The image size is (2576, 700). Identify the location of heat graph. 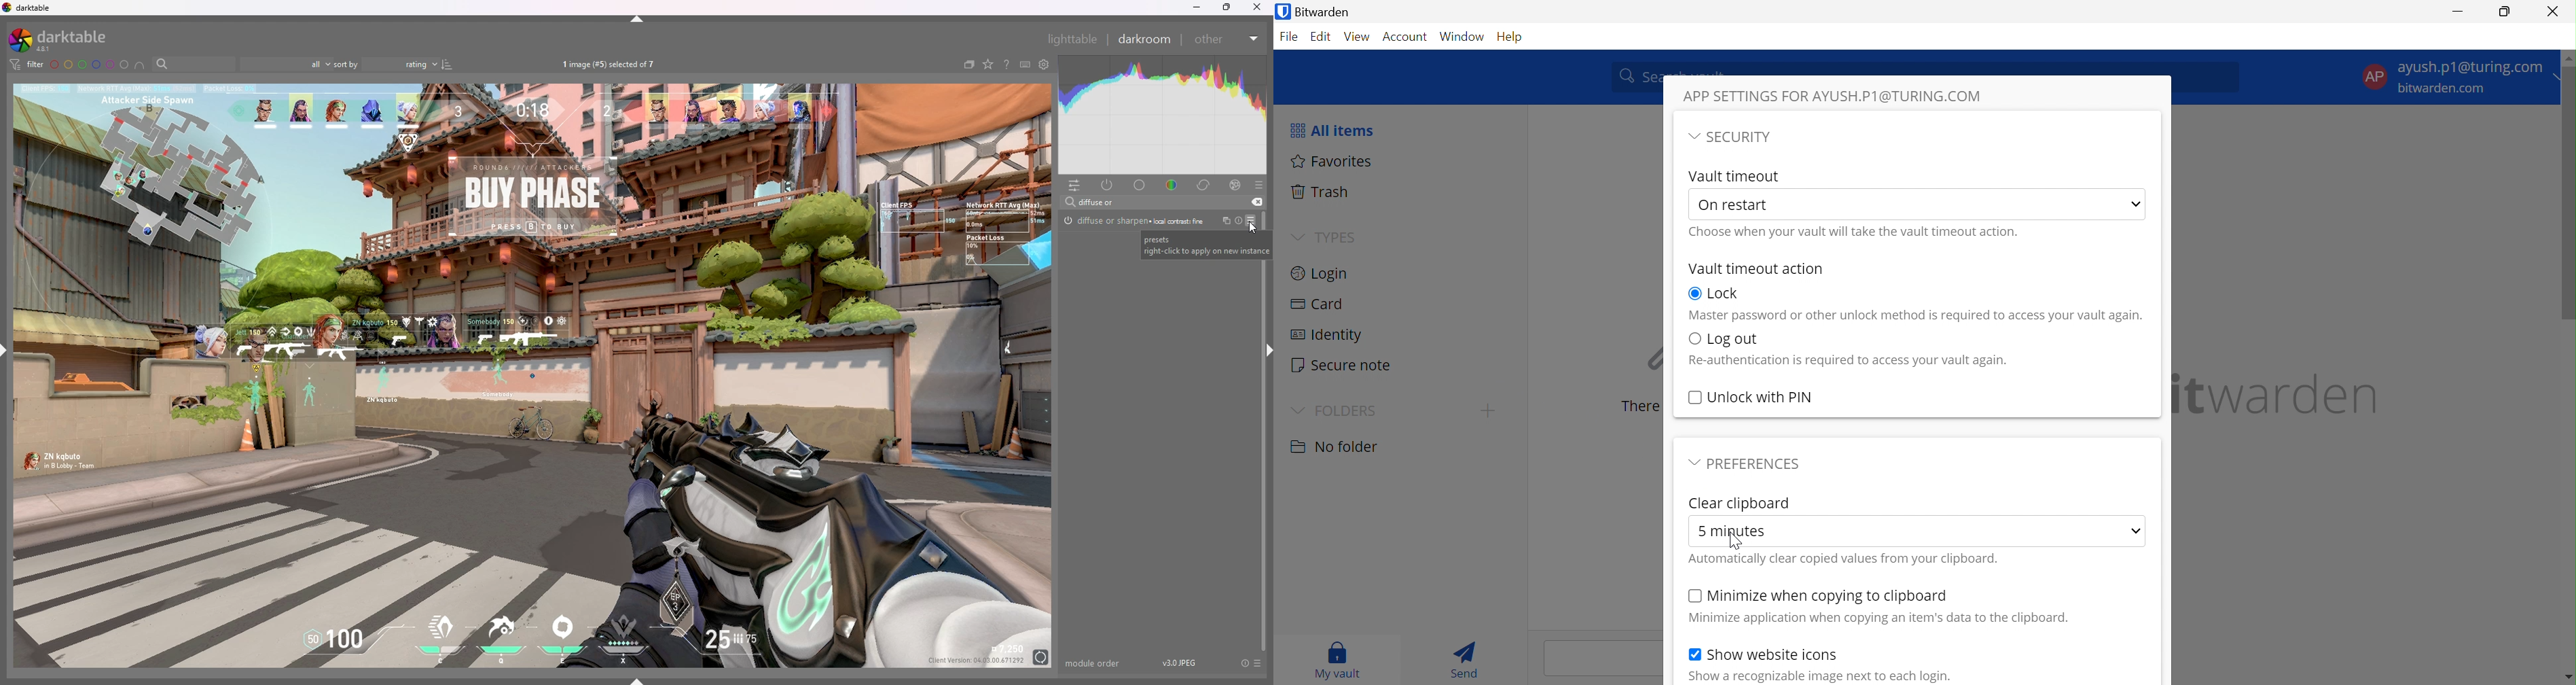
(1164, 115).